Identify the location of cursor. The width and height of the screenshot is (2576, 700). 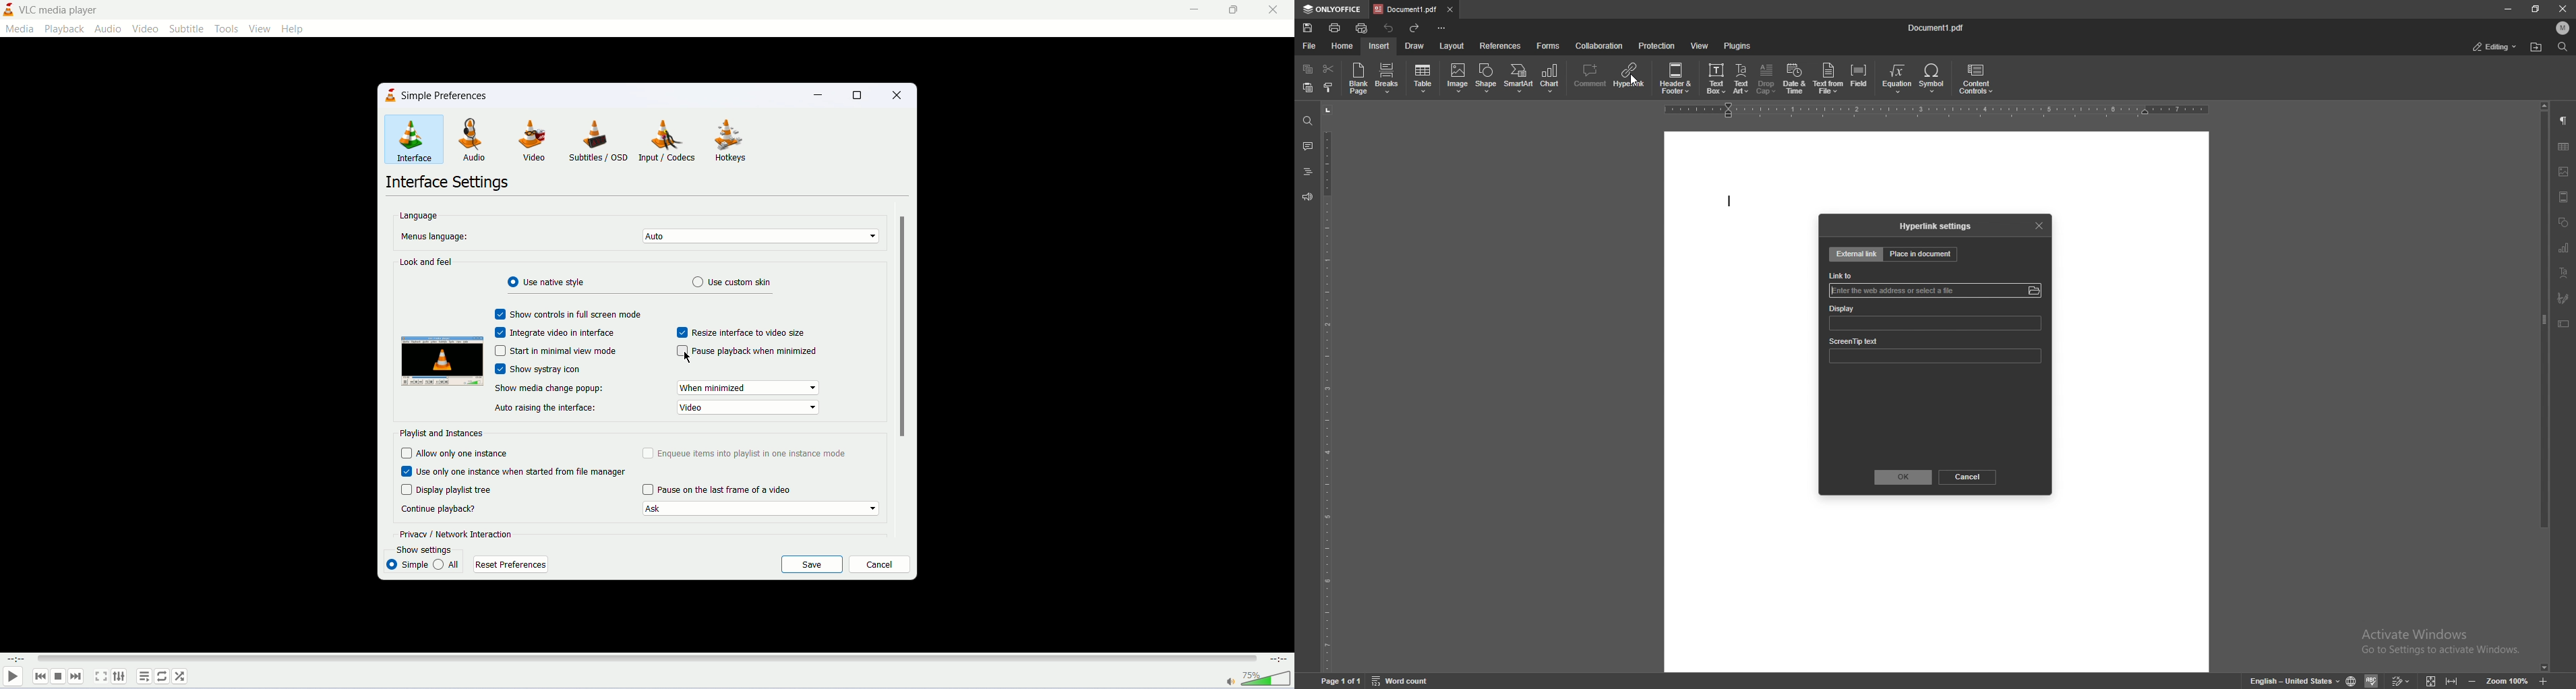
(688, 359).